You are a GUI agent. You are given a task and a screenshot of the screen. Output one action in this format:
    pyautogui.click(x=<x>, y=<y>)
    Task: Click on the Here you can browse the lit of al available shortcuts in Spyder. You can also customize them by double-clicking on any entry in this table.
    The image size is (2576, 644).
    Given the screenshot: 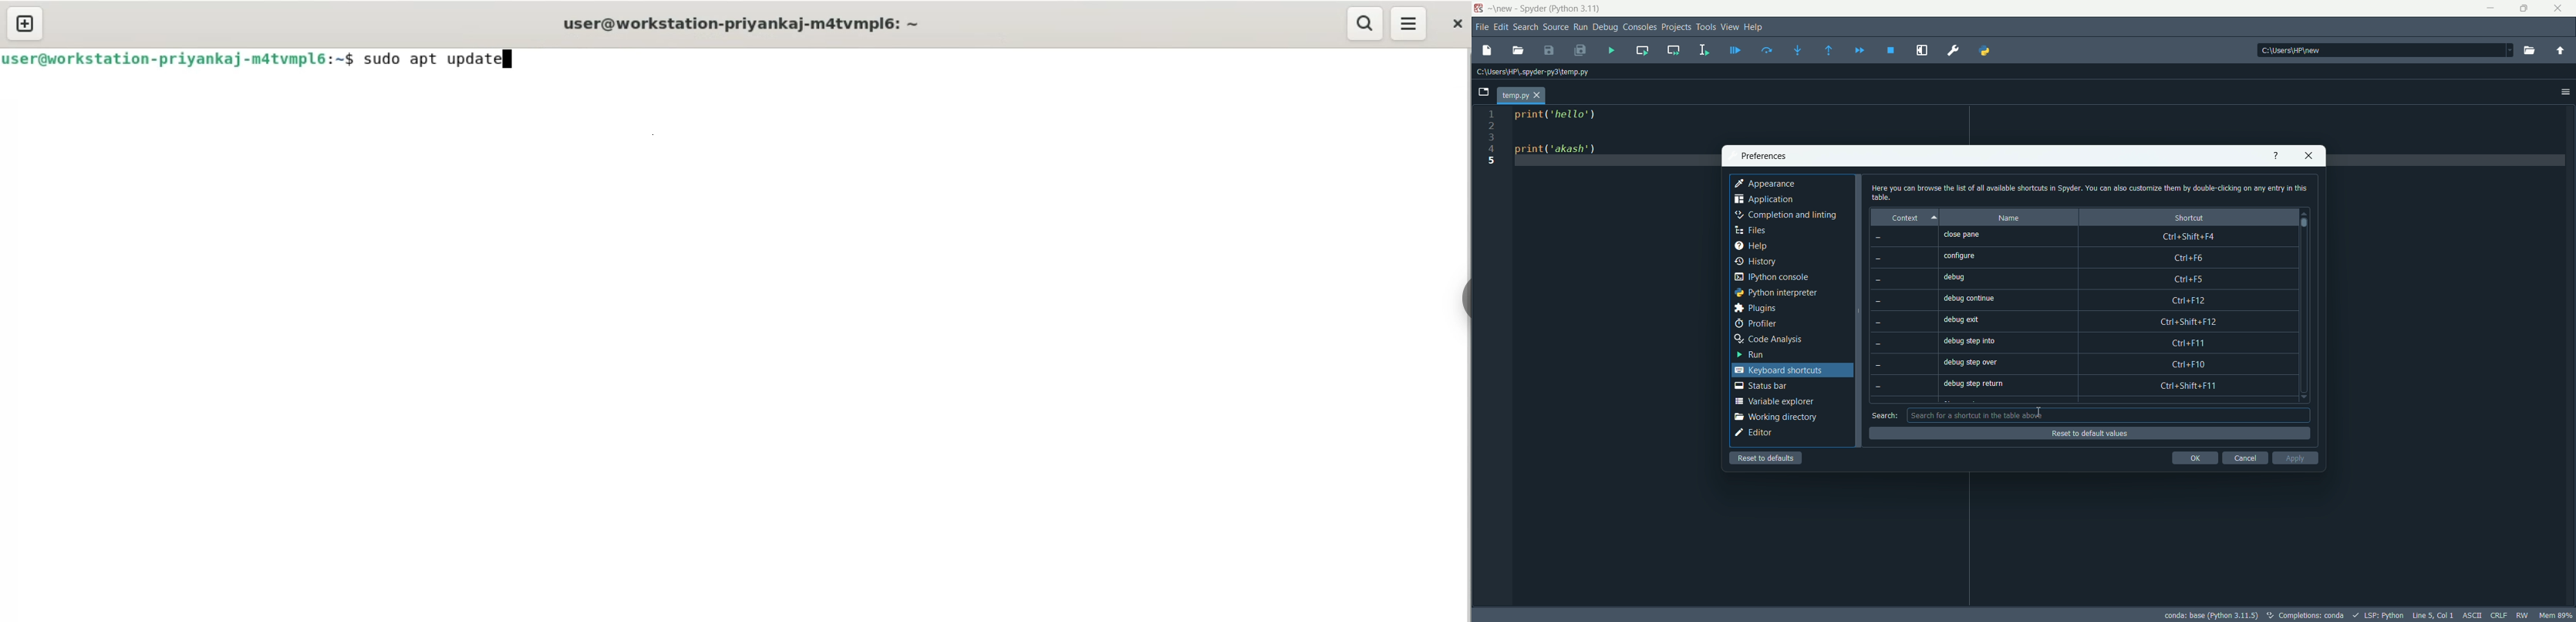 What is the action you would take?
    pyautogui.click(x=2090, y=191)
    